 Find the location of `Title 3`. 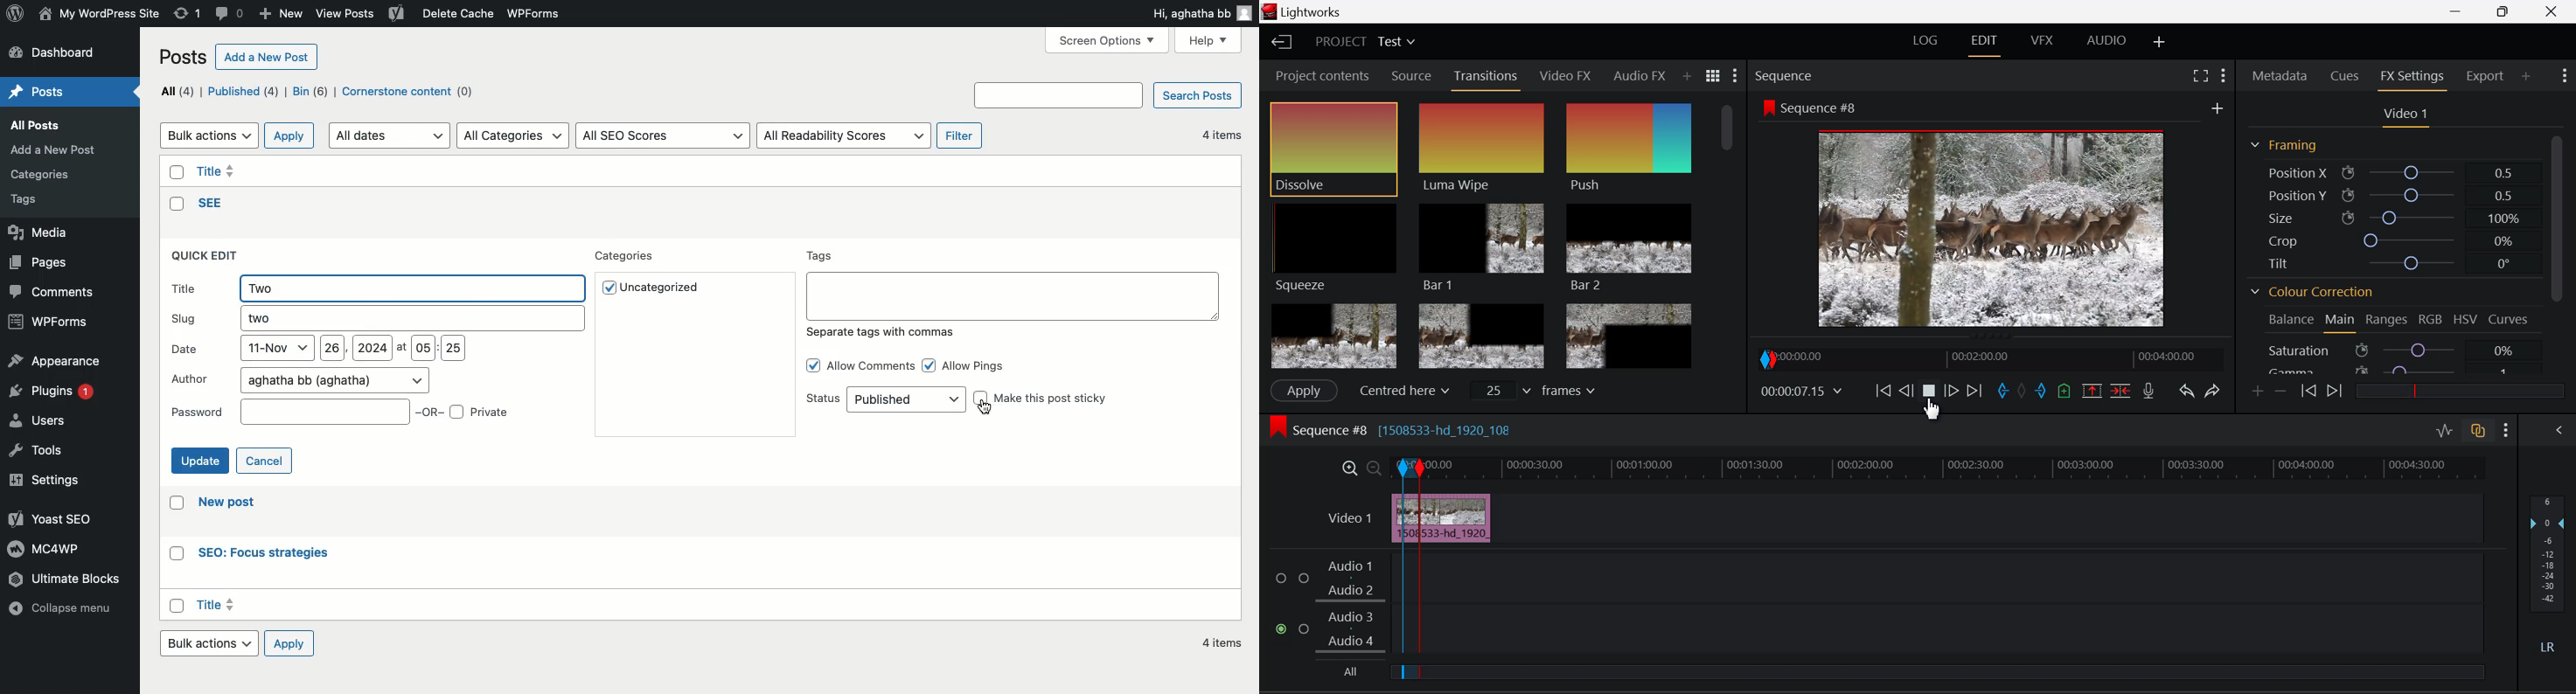

Title 3 is located at coordinates (220, 607).